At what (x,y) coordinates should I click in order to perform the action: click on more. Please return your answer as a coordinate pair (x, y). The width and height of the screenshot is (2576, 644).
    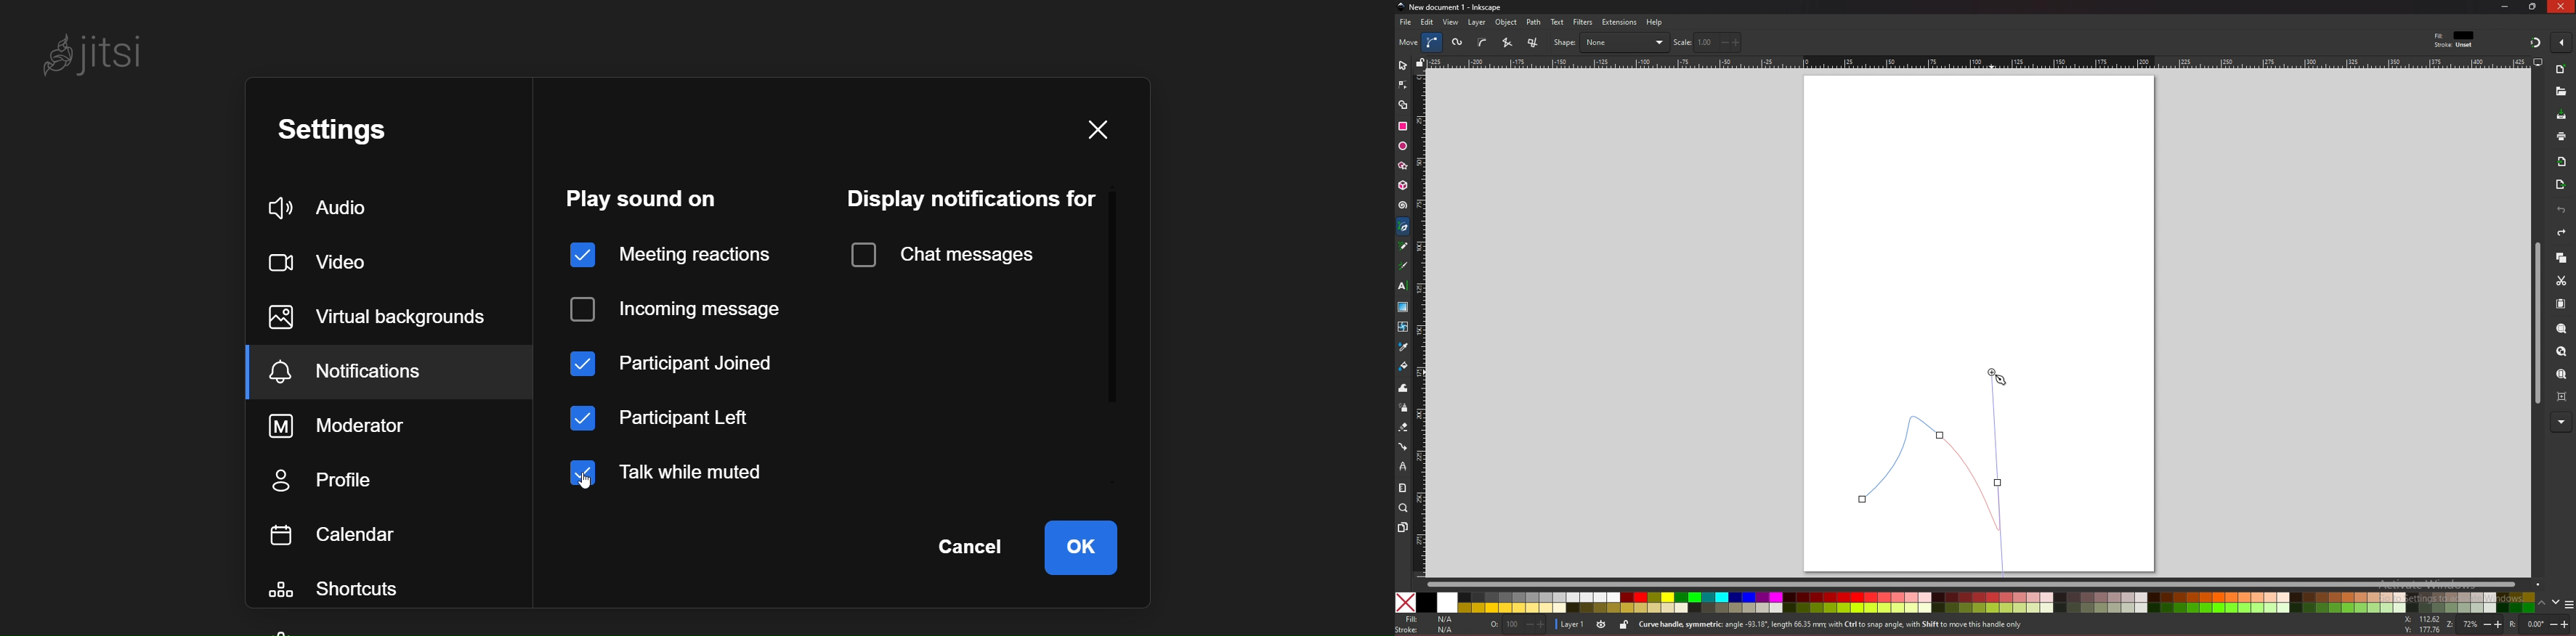
    Looking at the image, I should click on (2562, 423).